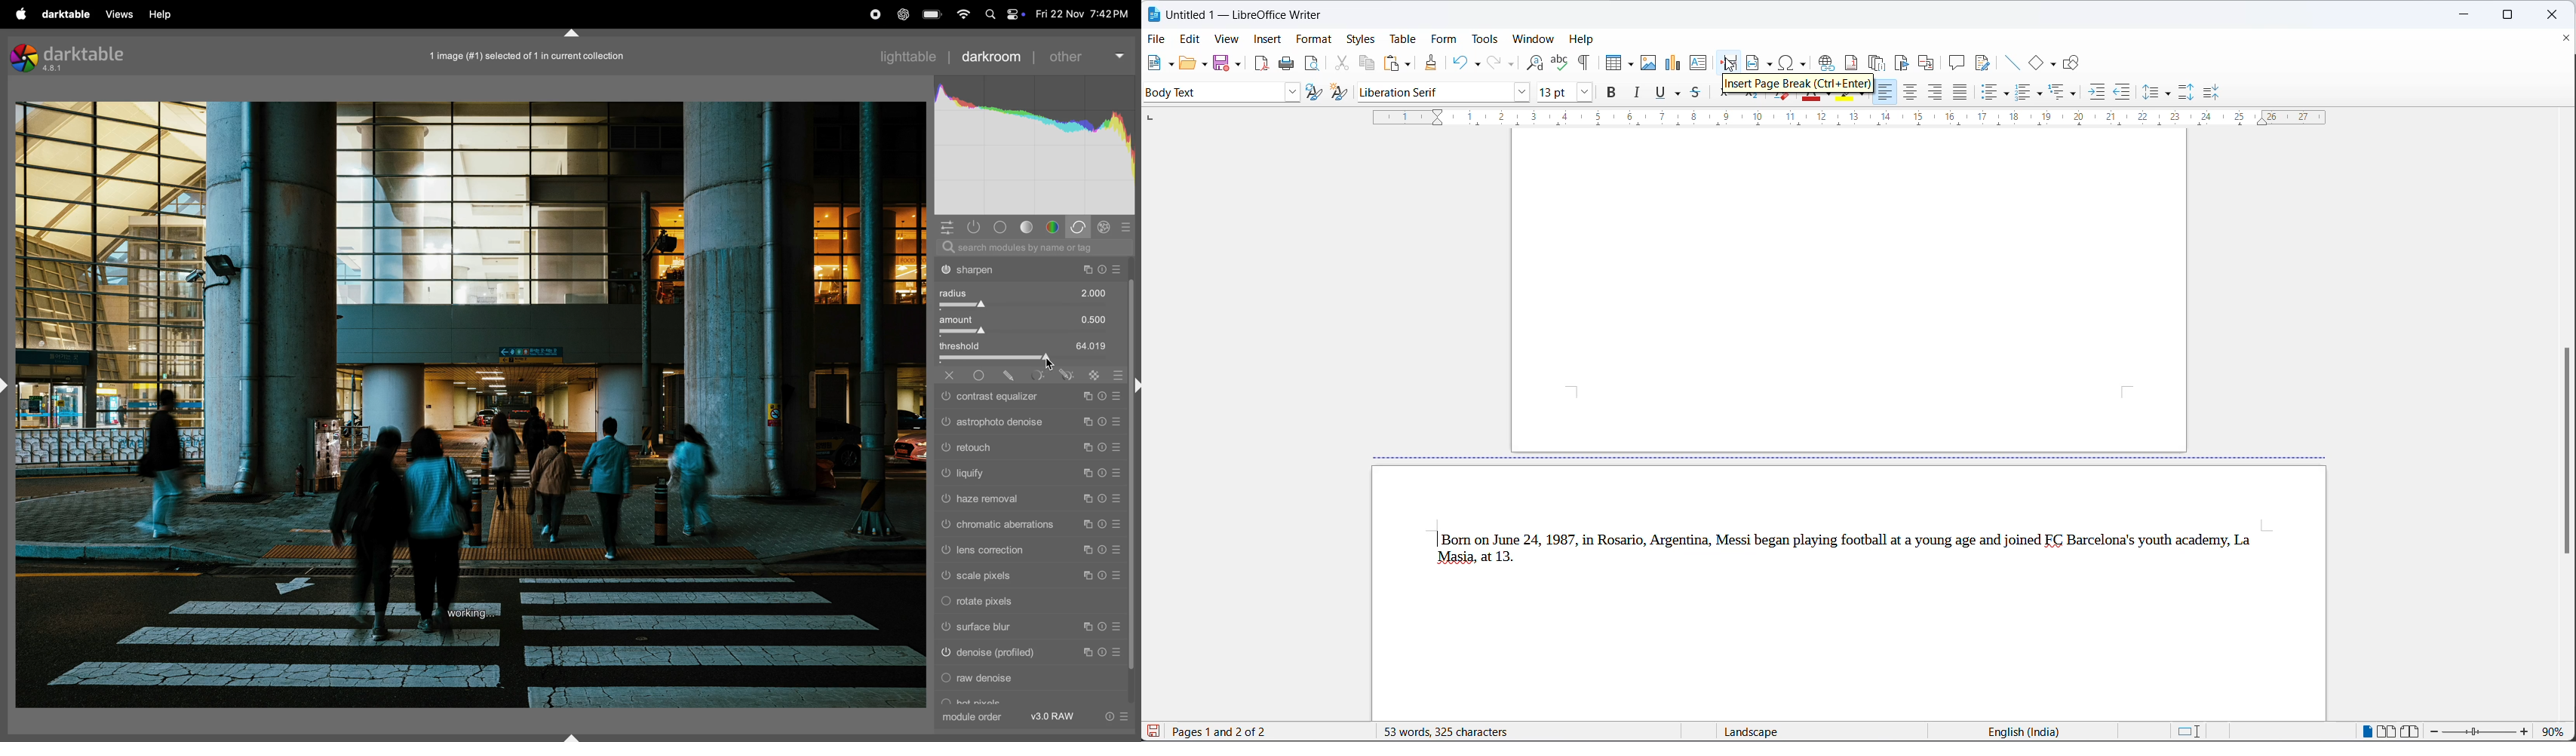  Describe the element at coordinates (1785, 732) in the screenshot. I see `display type` at that location.